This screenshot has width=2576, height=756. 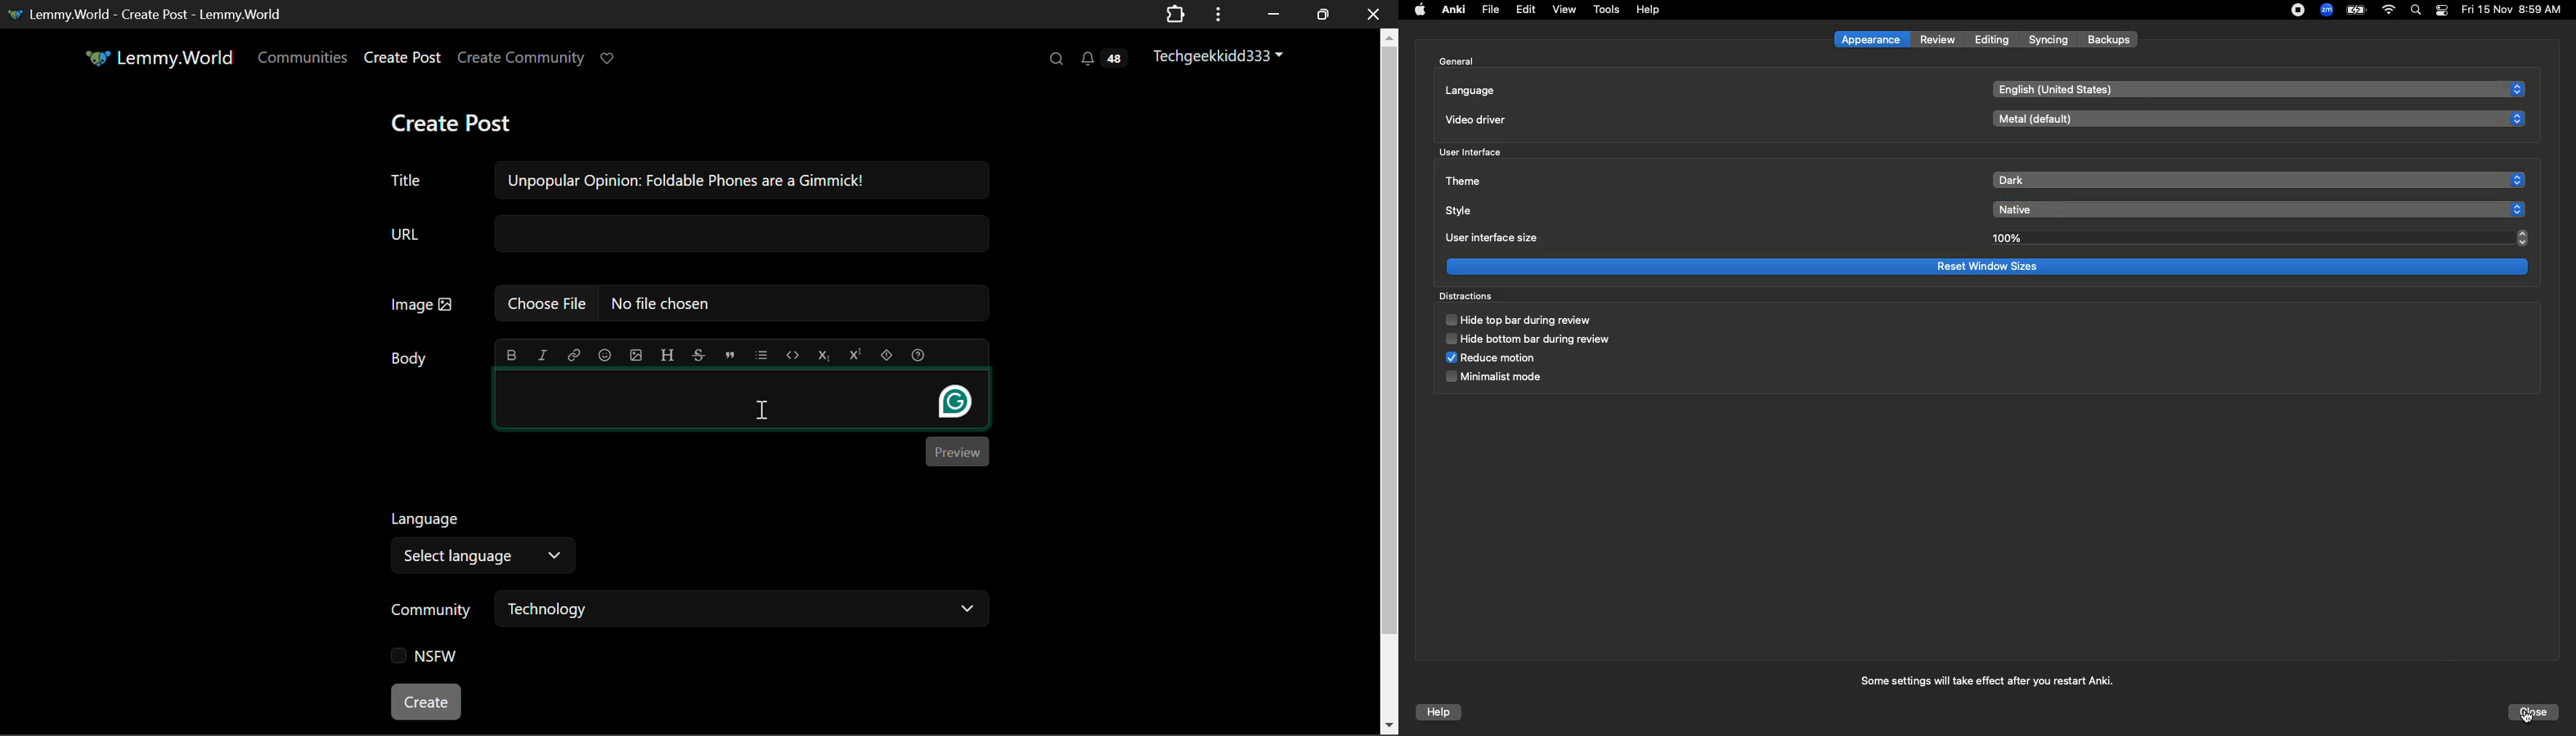 I want to click on Hide top bar during review, so click(x=1519, y=320).